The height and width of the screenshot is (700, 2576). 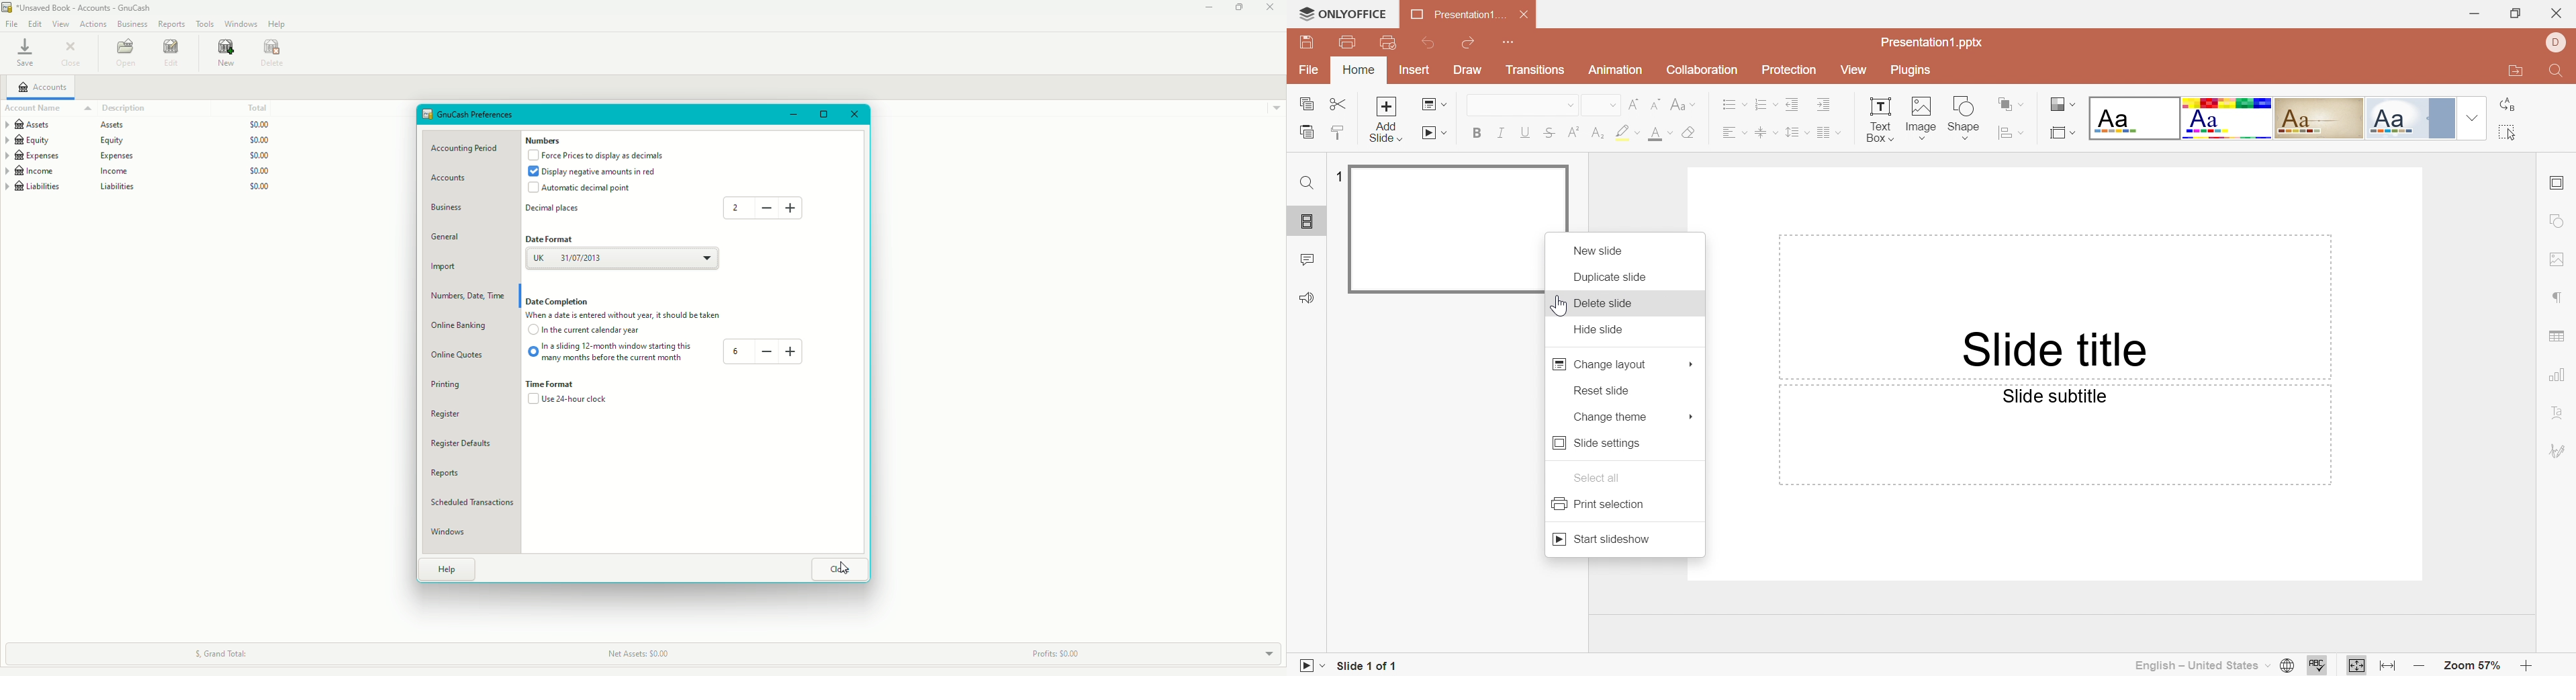 I want to click on Scheduled Transactions, so click(x=478, y=503).